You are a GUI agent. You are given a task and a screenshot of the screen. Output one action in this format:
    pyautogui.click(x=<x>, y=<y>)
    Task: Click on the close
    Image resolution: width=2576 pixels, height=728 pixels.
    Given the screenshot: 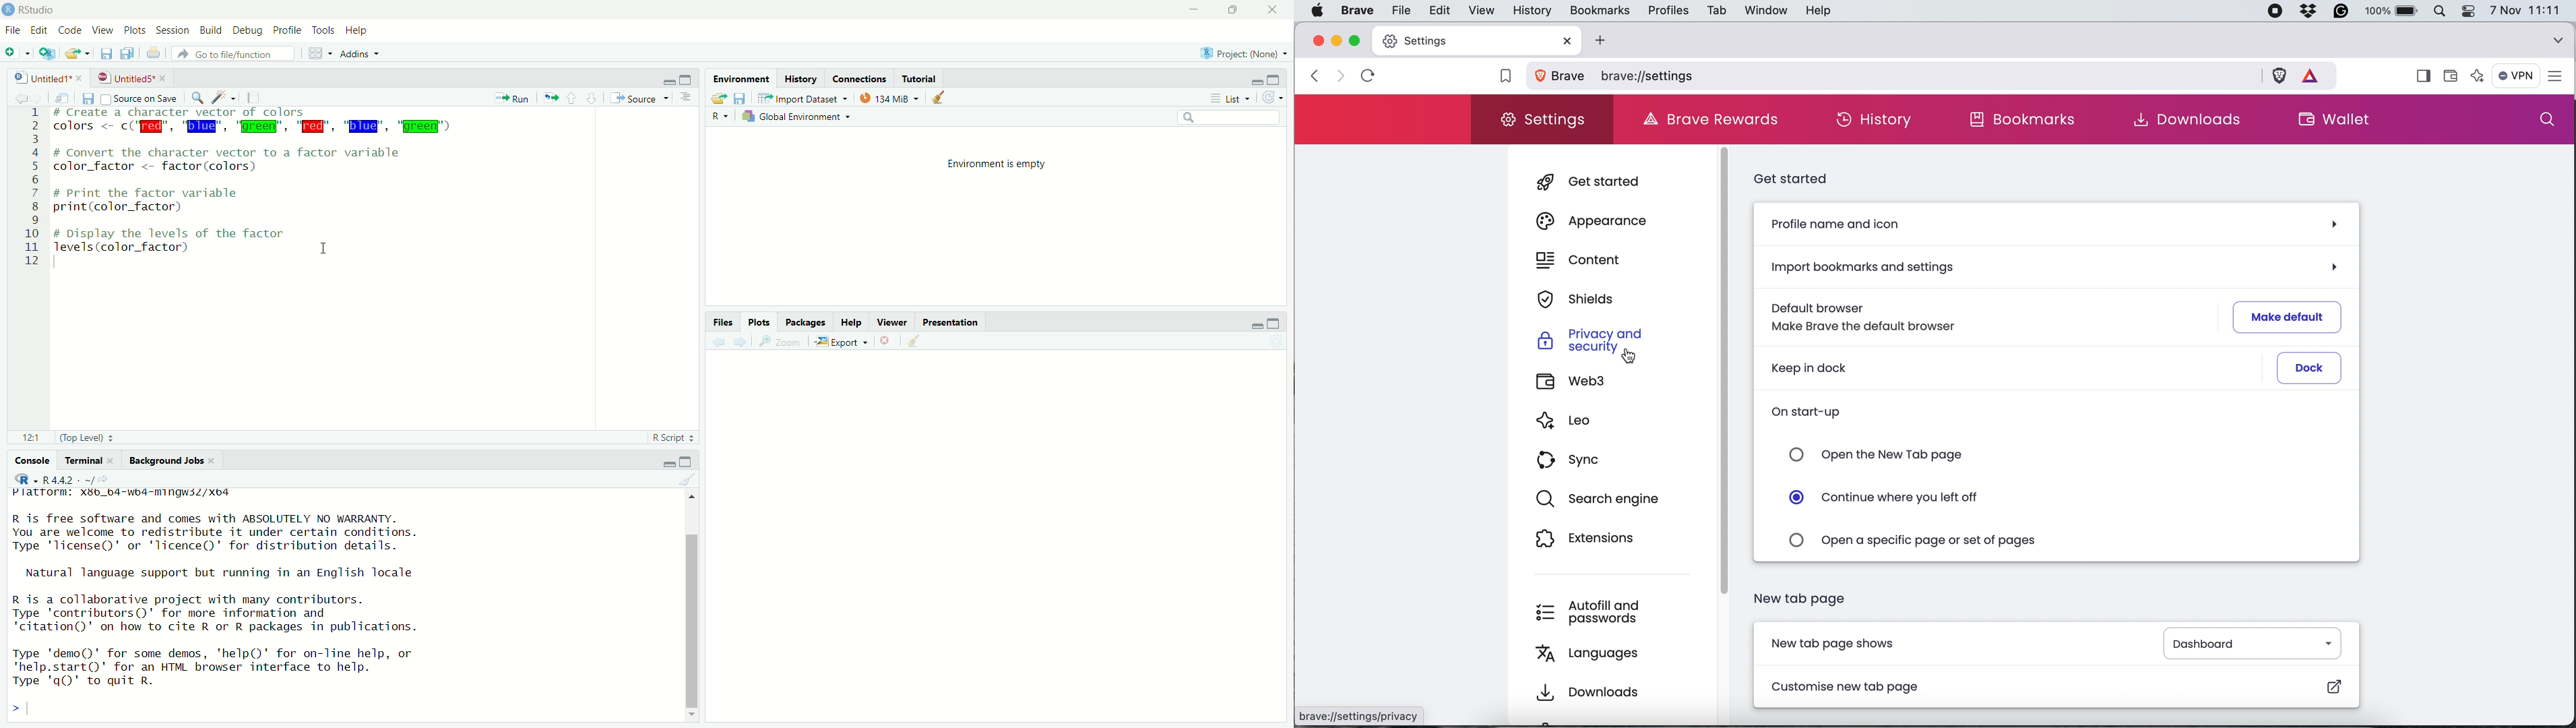 What is the action you would take?
    pyautogui.click(x=1275, y=9)
    